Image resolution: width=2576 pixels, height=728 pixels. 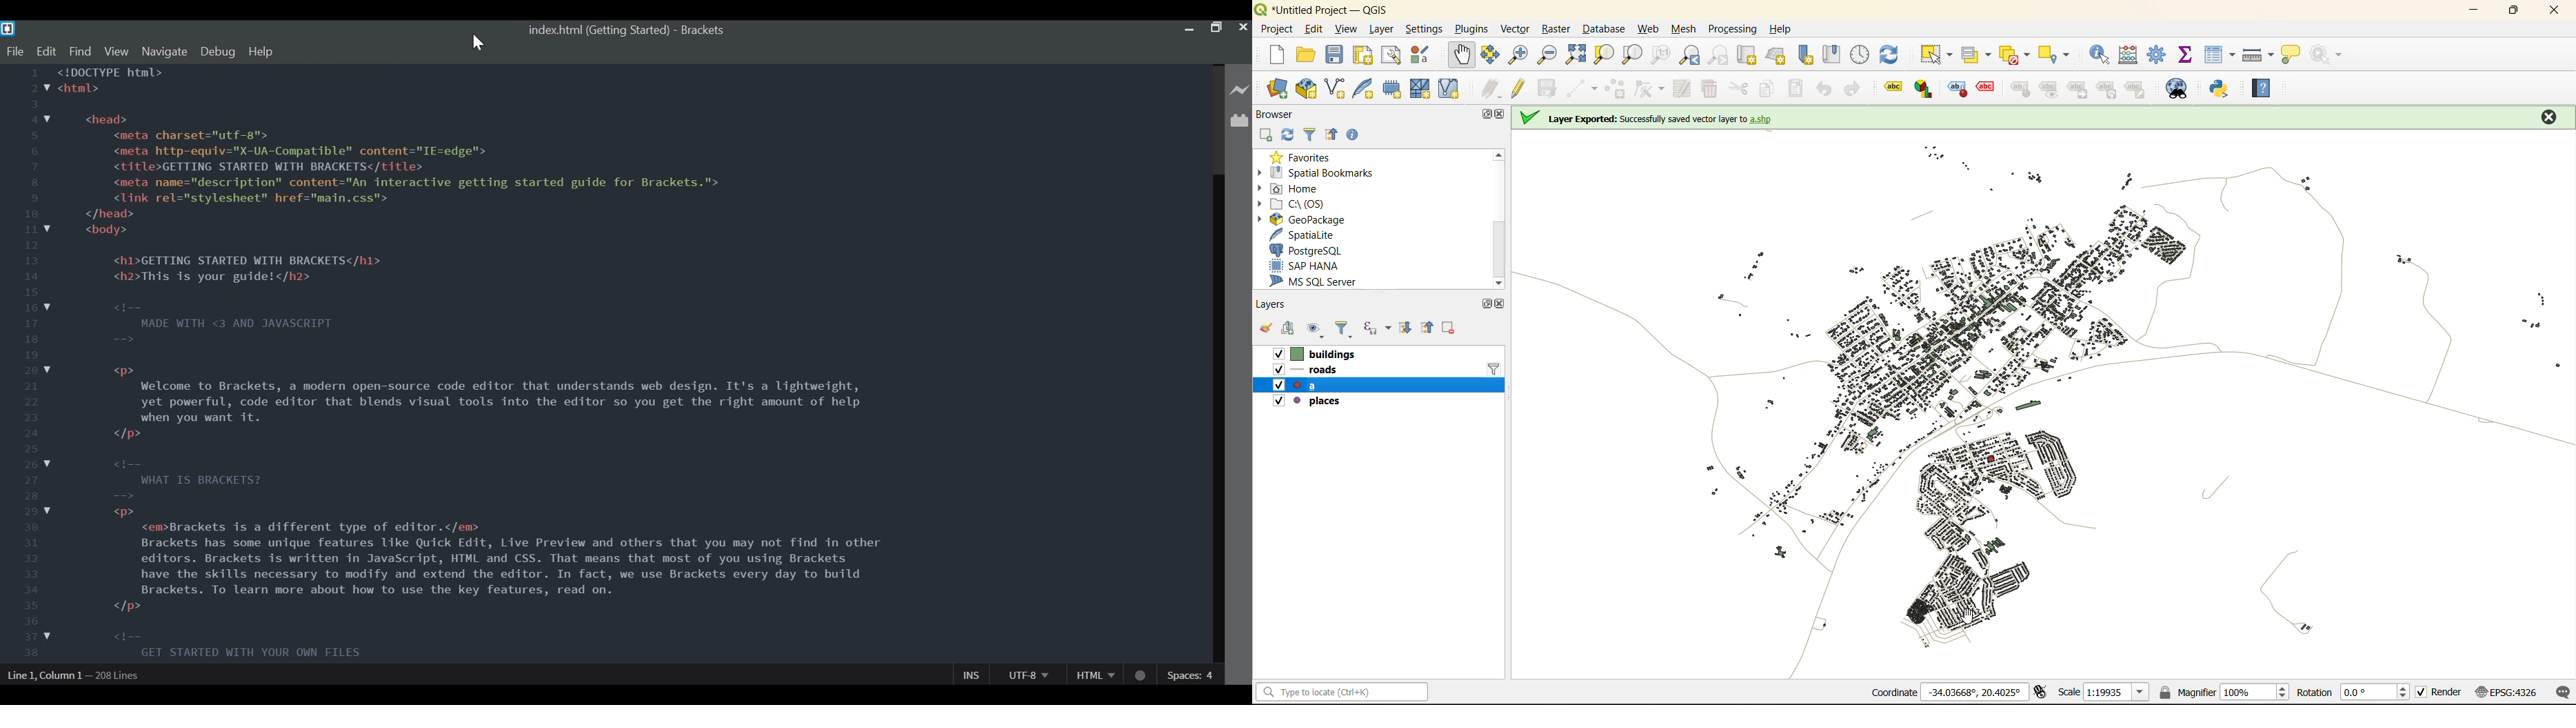 I want to click on plugins, so click(x=1472, y=29).